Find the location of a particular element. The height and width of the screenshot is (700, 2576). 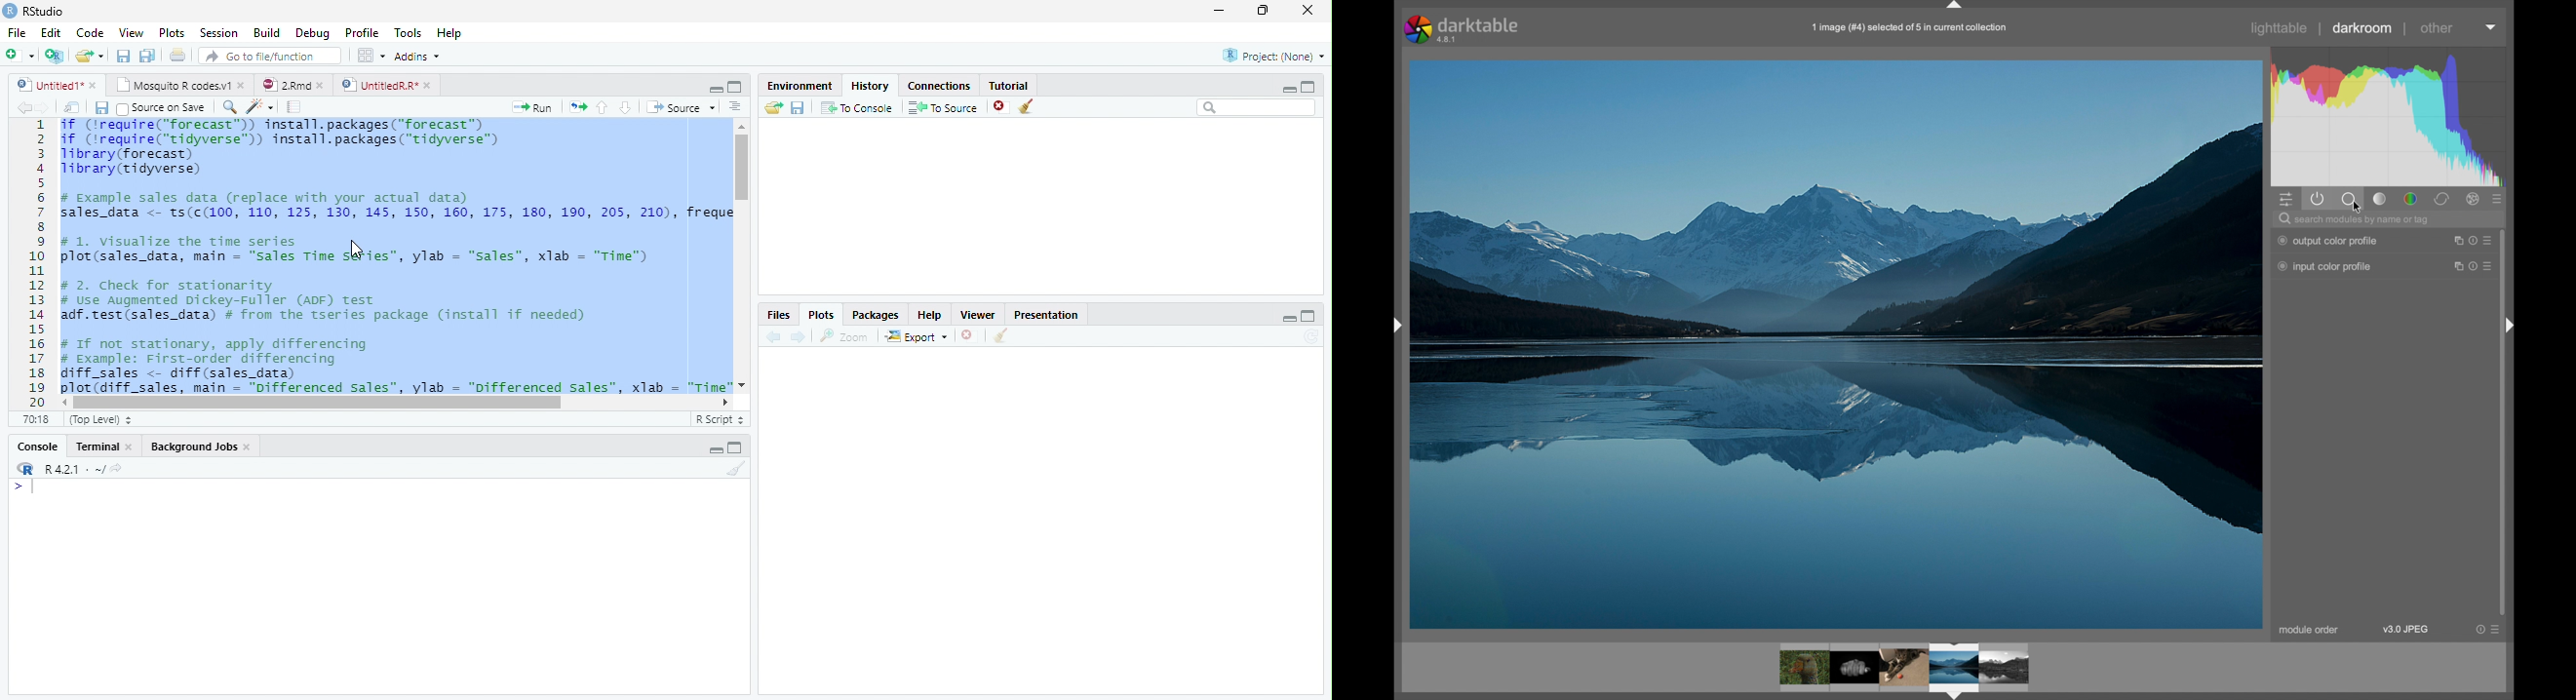

Clean is located at coordinates (1000, 336).